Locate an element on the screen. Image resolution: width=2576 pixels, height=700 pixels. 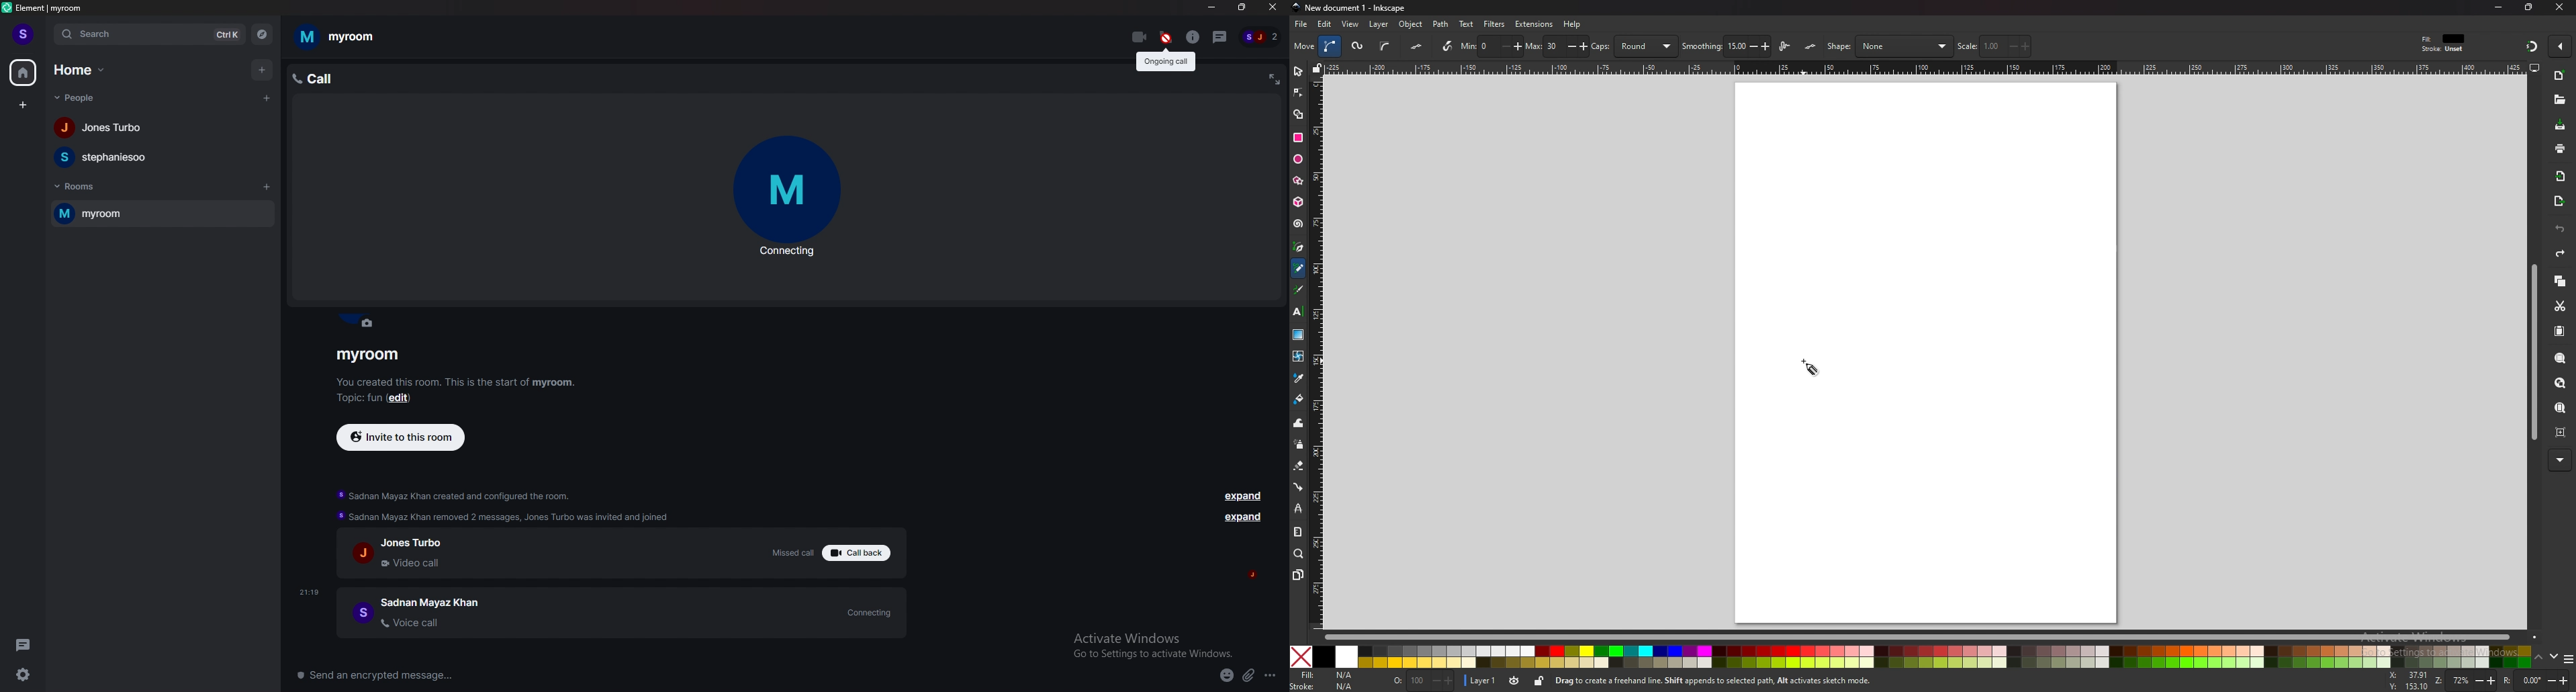
home is located at coordinates (24, 71).